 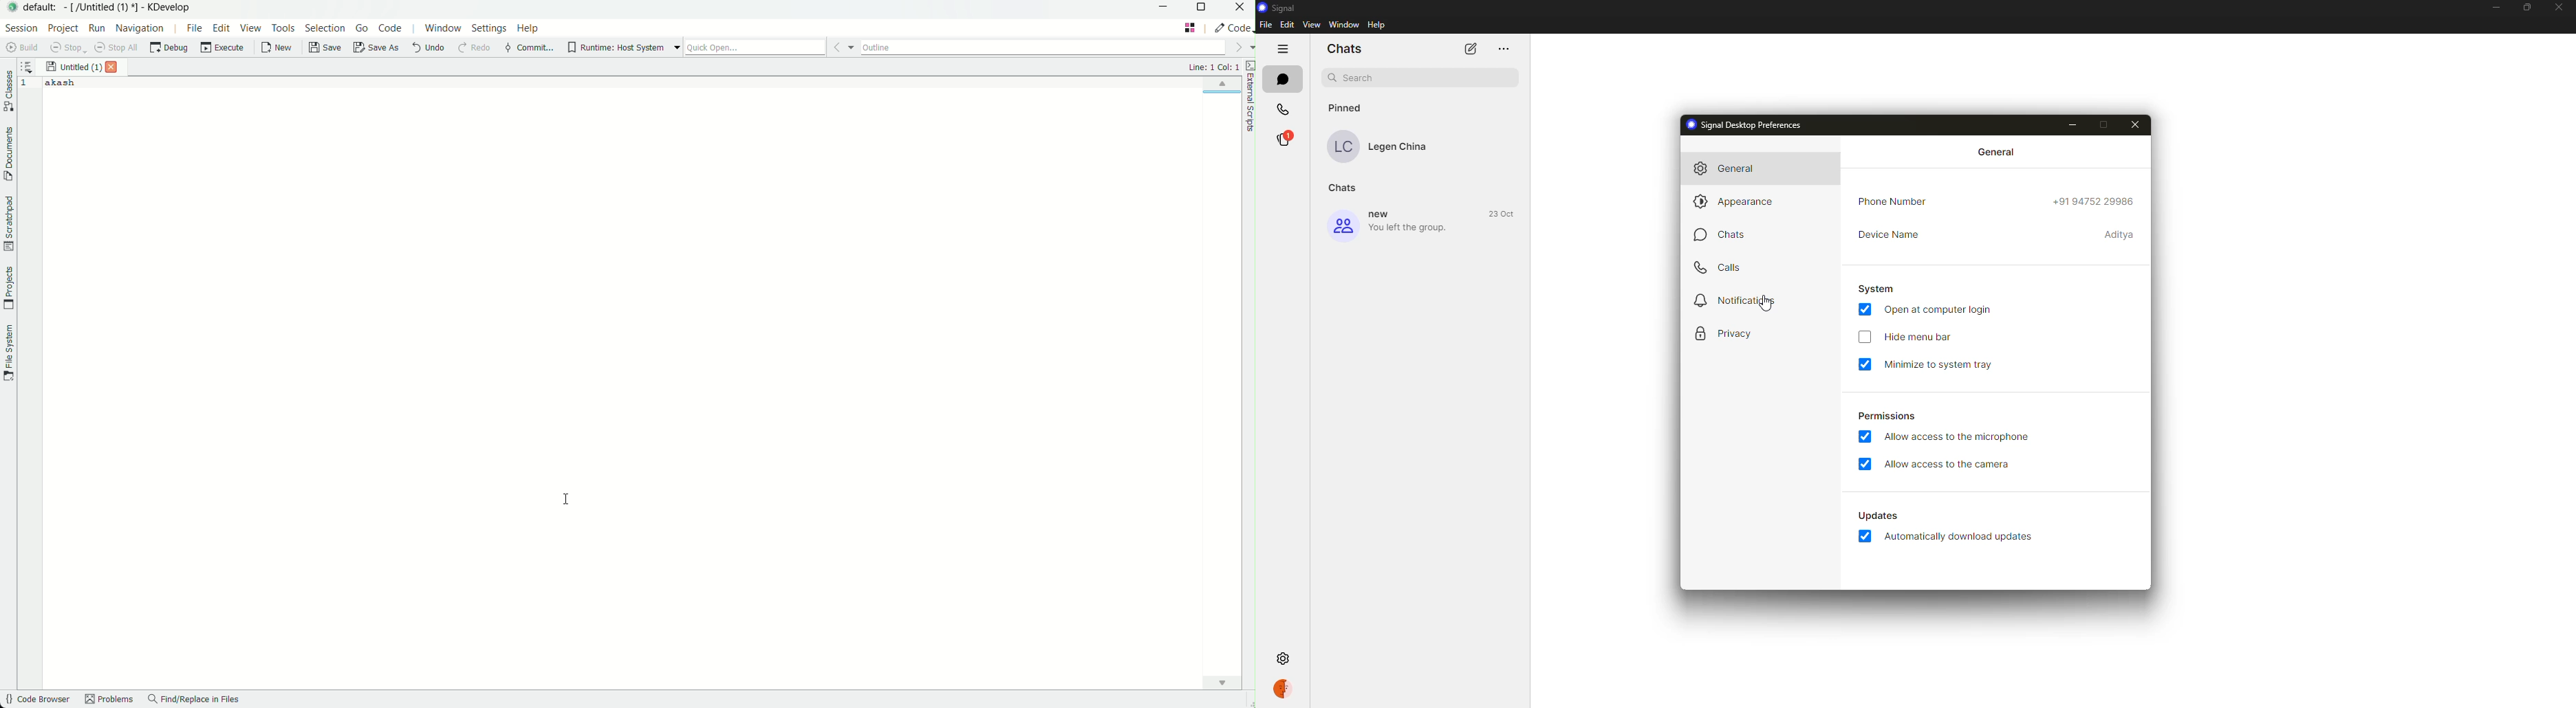 What do you see at coordinates (2496, 8) in the screenshot?
I see `minimize` at bounding box center [2496, 8].